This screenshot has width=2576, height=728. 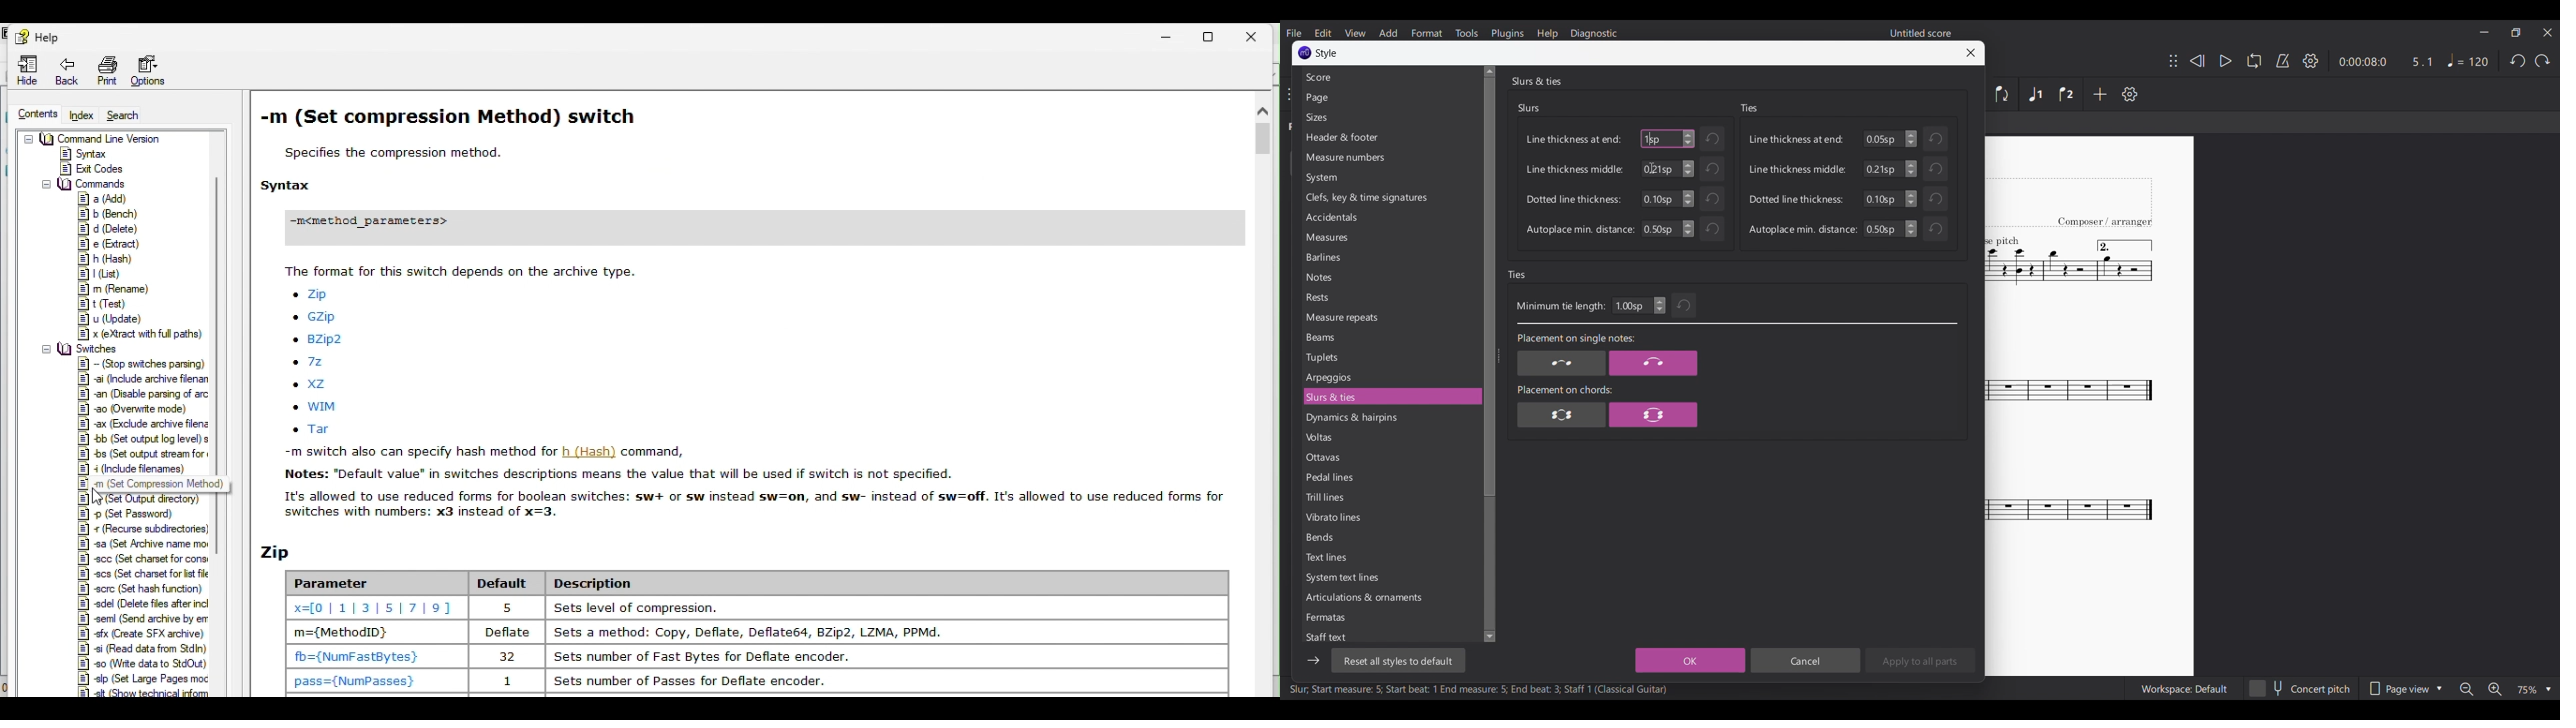 I want to click on add, so click(x=98, y=199).